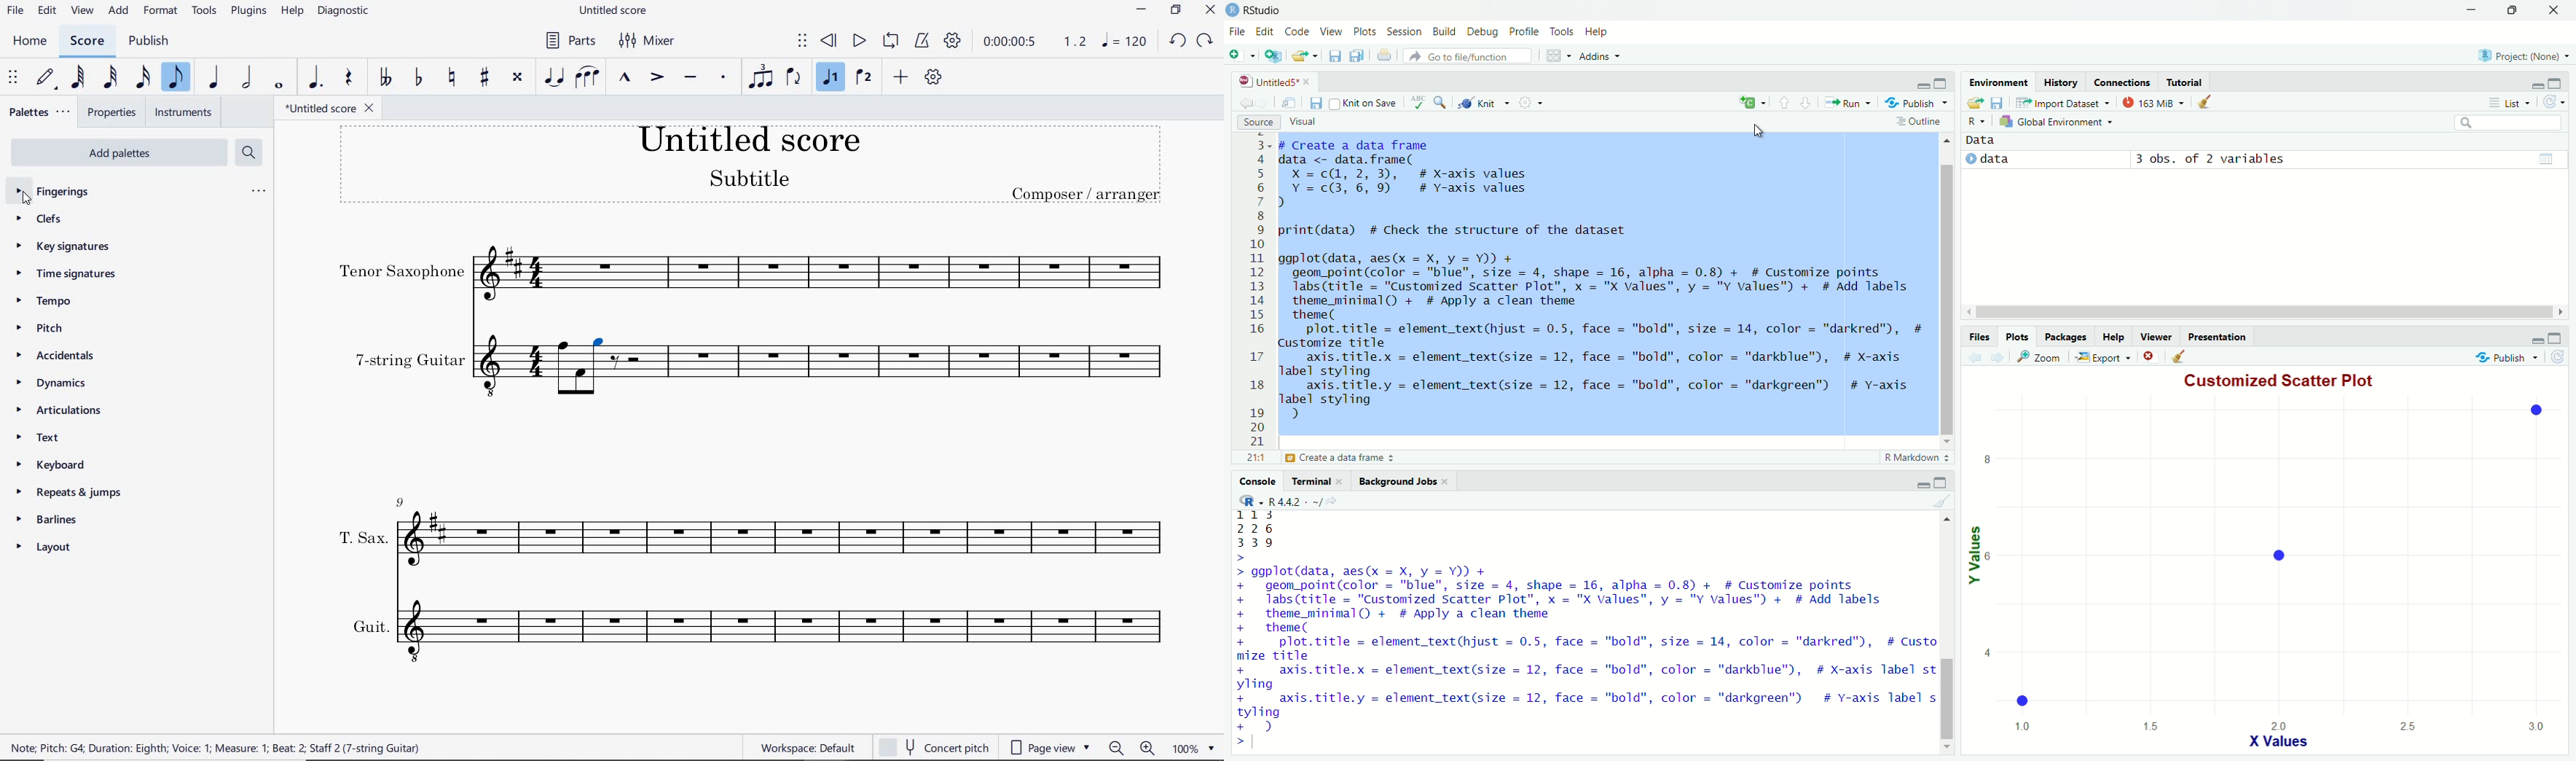 The image size is (2576, 784). I want to click on Go to the previous section/chunk, so click(1785, 103).